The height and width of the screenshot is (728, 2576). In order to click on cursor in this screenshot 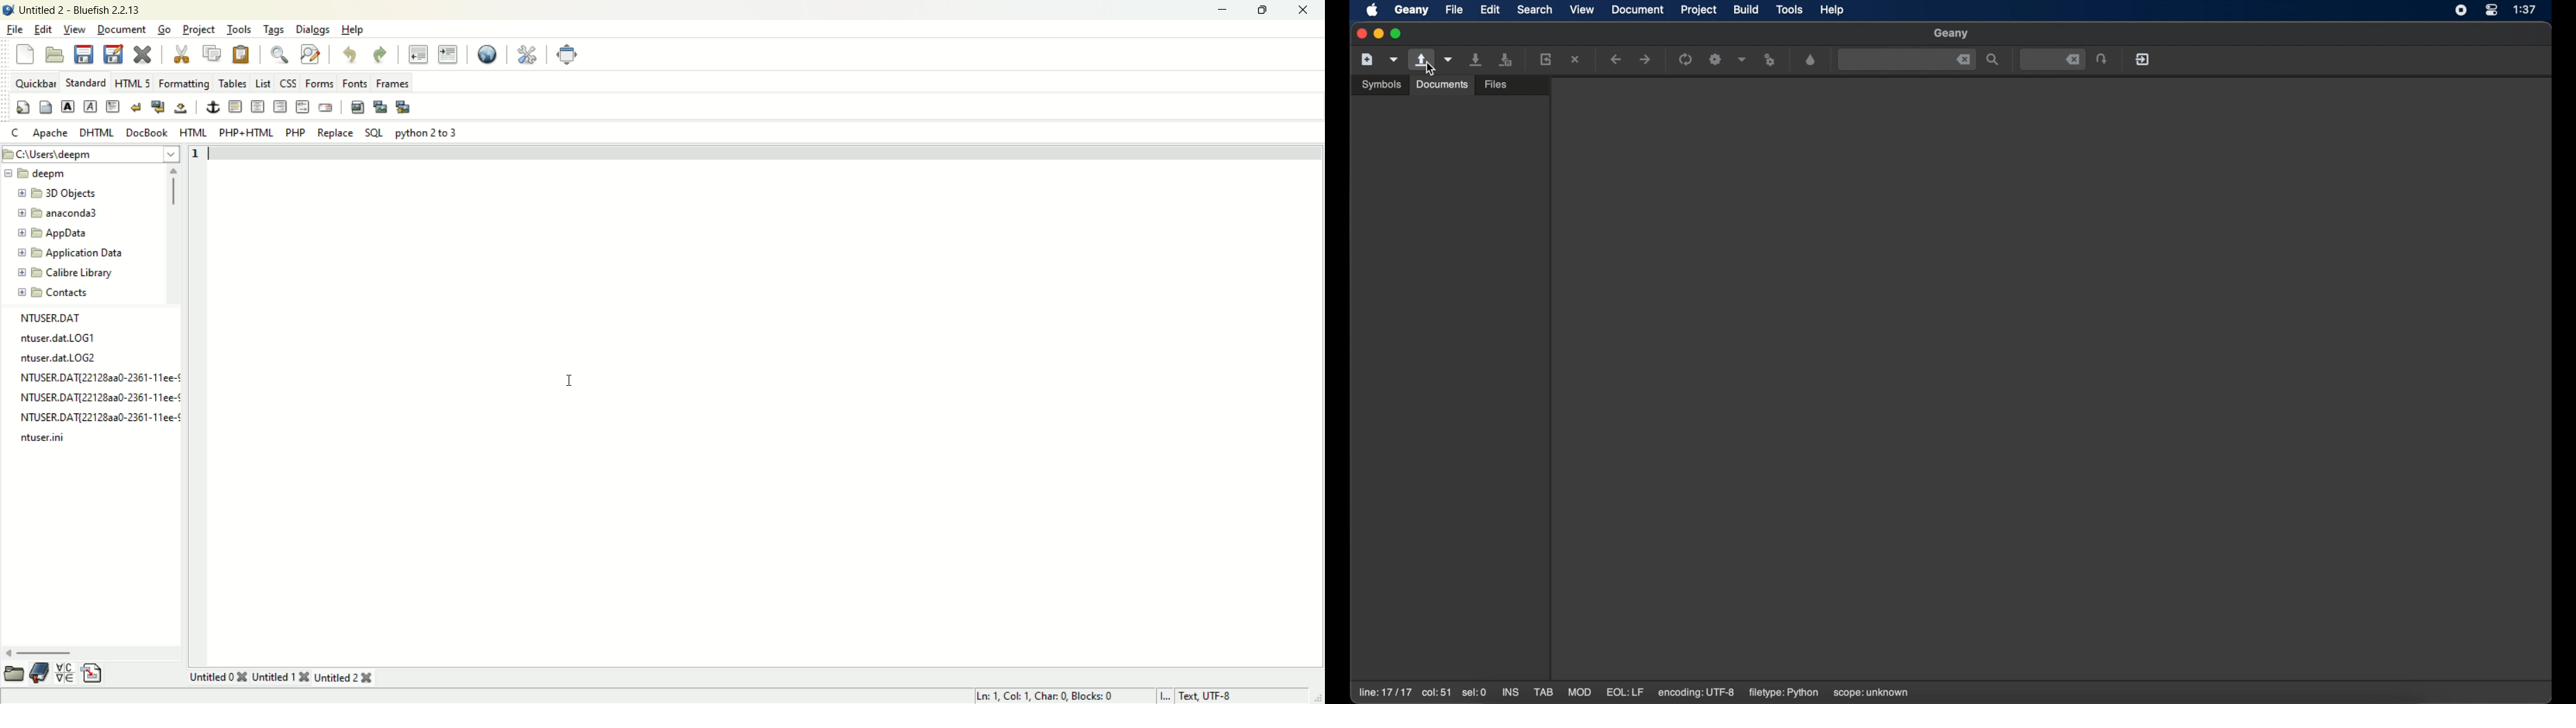, I will do `click(1429, 69)`.